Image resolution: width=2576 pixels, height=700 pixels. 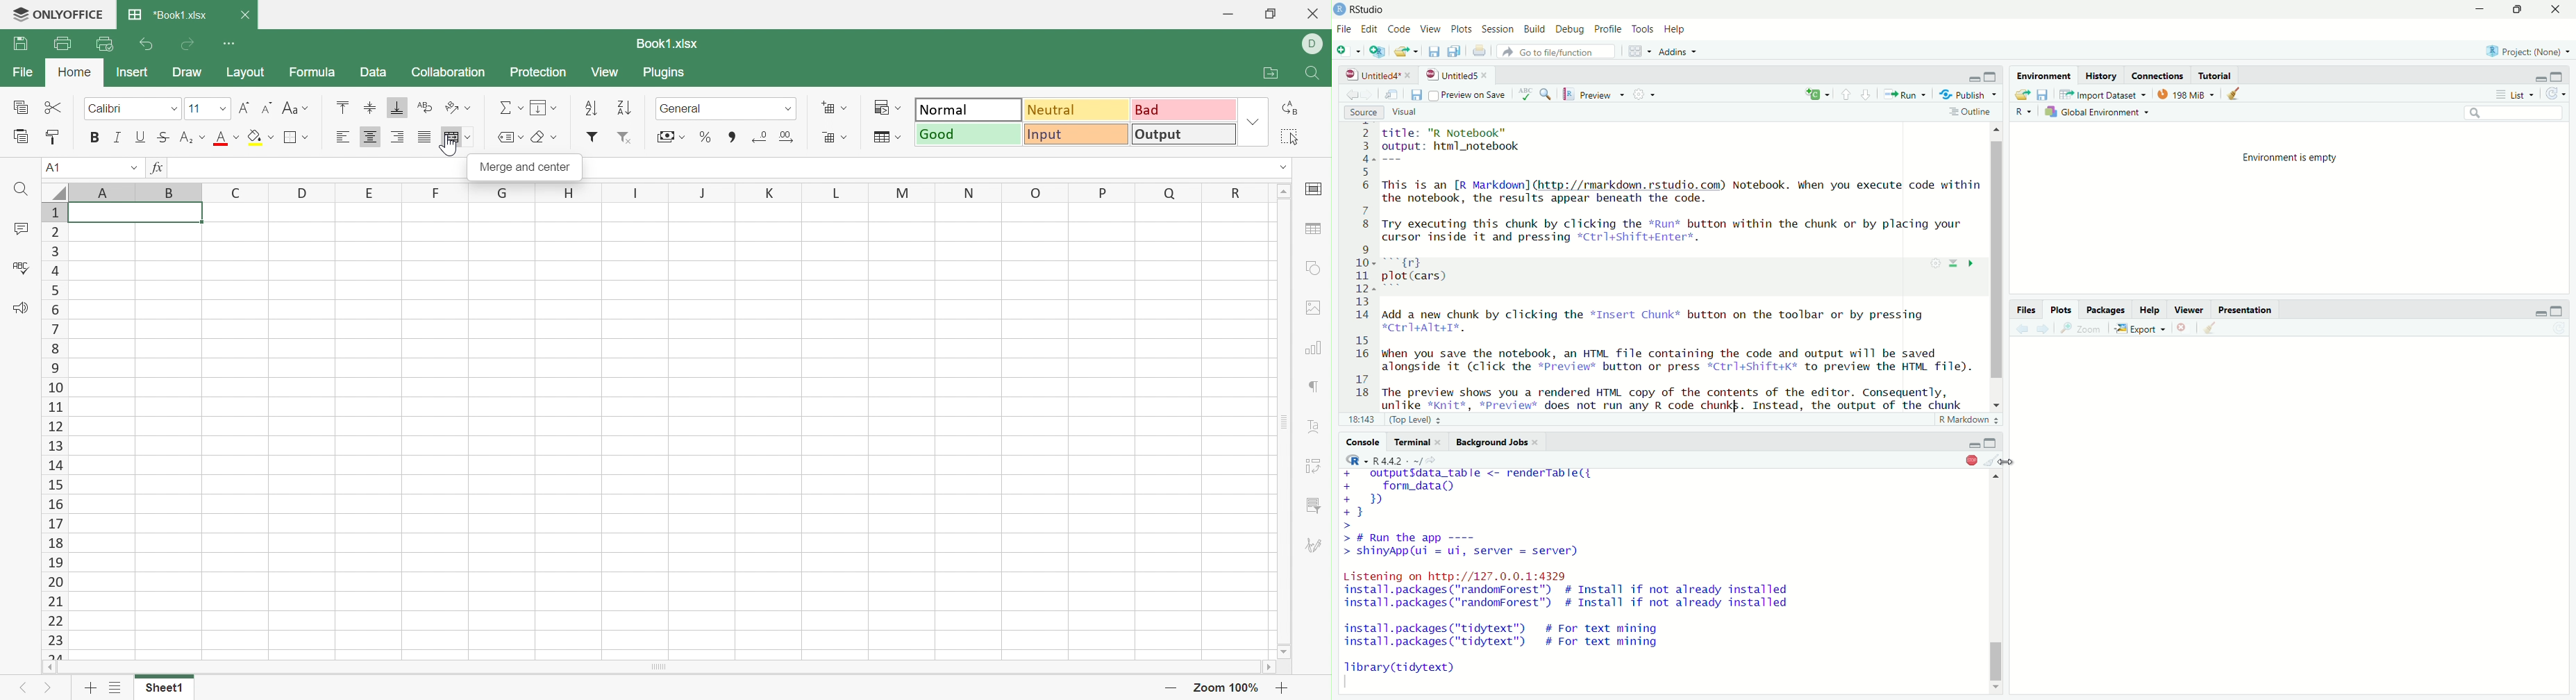 What do you see at coordinates (1680, 52) in the screenshot?
I see `Addins` at bounding box center [1680, 52].